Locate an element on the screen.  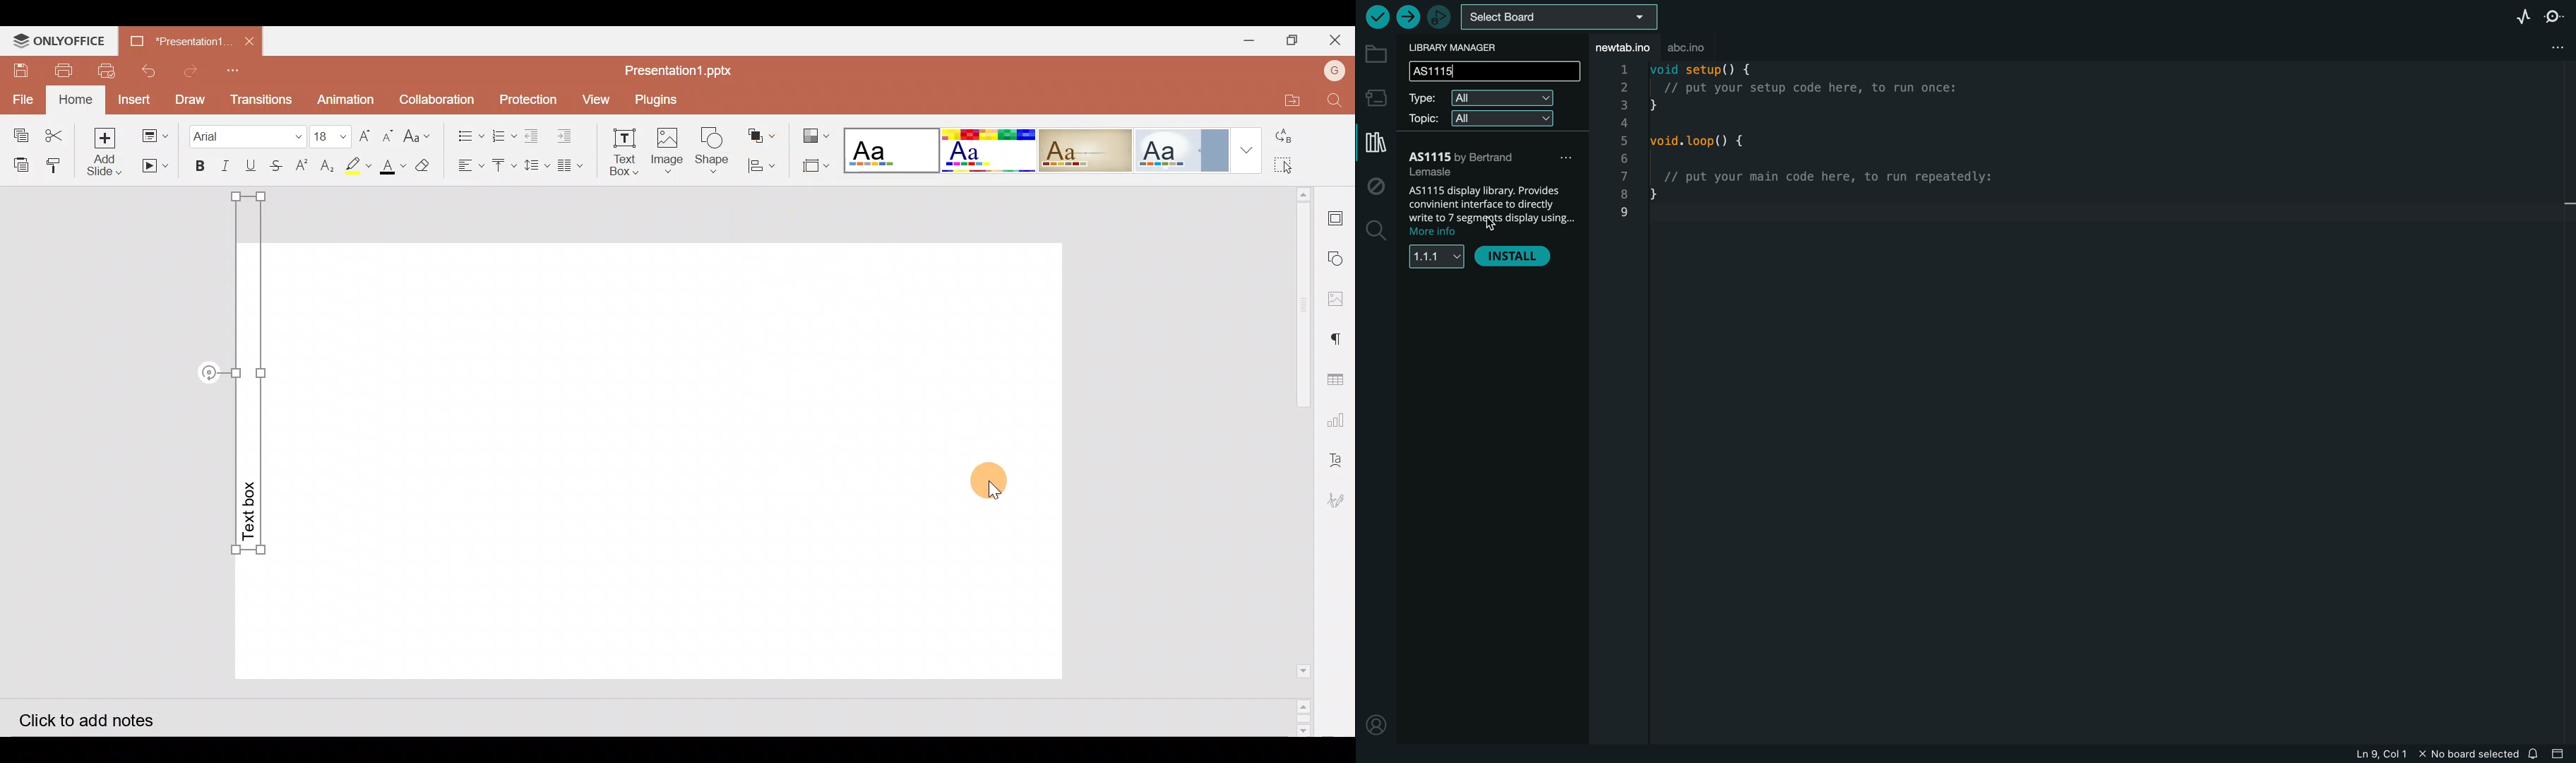
Find is located at coordinates (1335, 102).